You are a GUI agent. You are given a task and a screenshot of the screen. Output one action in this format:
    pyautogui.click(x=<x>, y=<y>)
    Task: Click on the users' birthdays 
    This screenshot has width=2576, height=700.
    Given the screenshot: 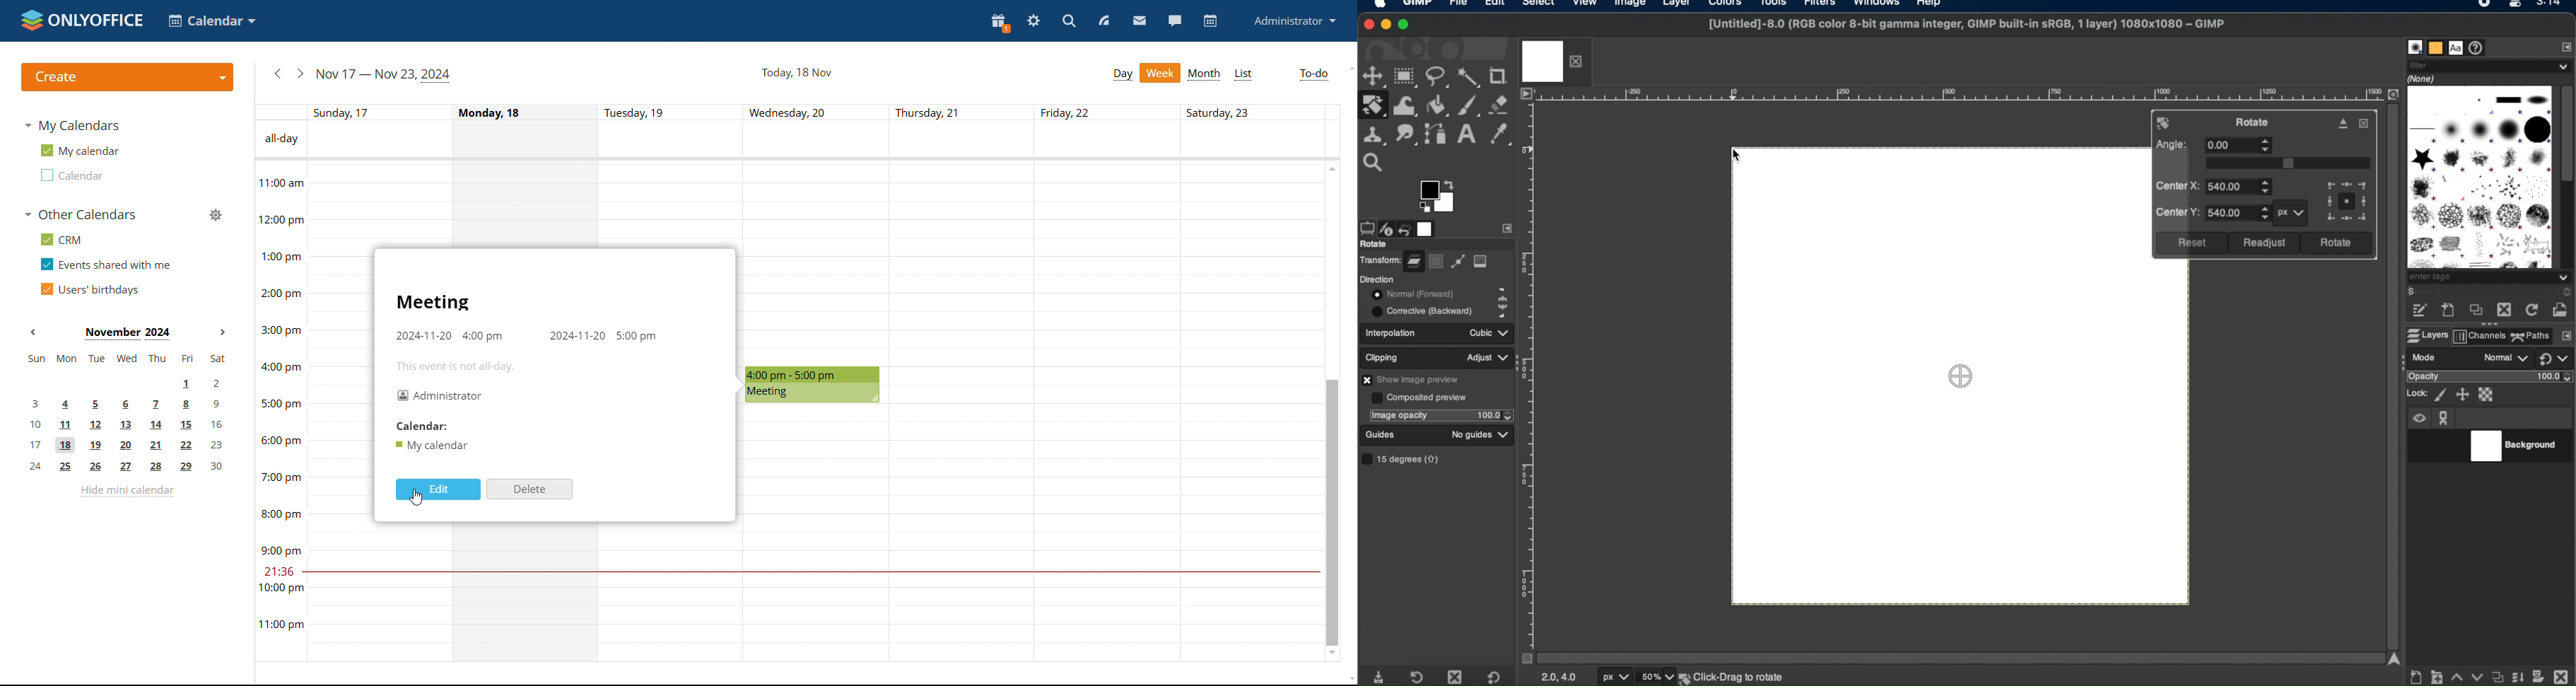 What is the action you would take?
    pyautogui.click(x=89, y=289)
    